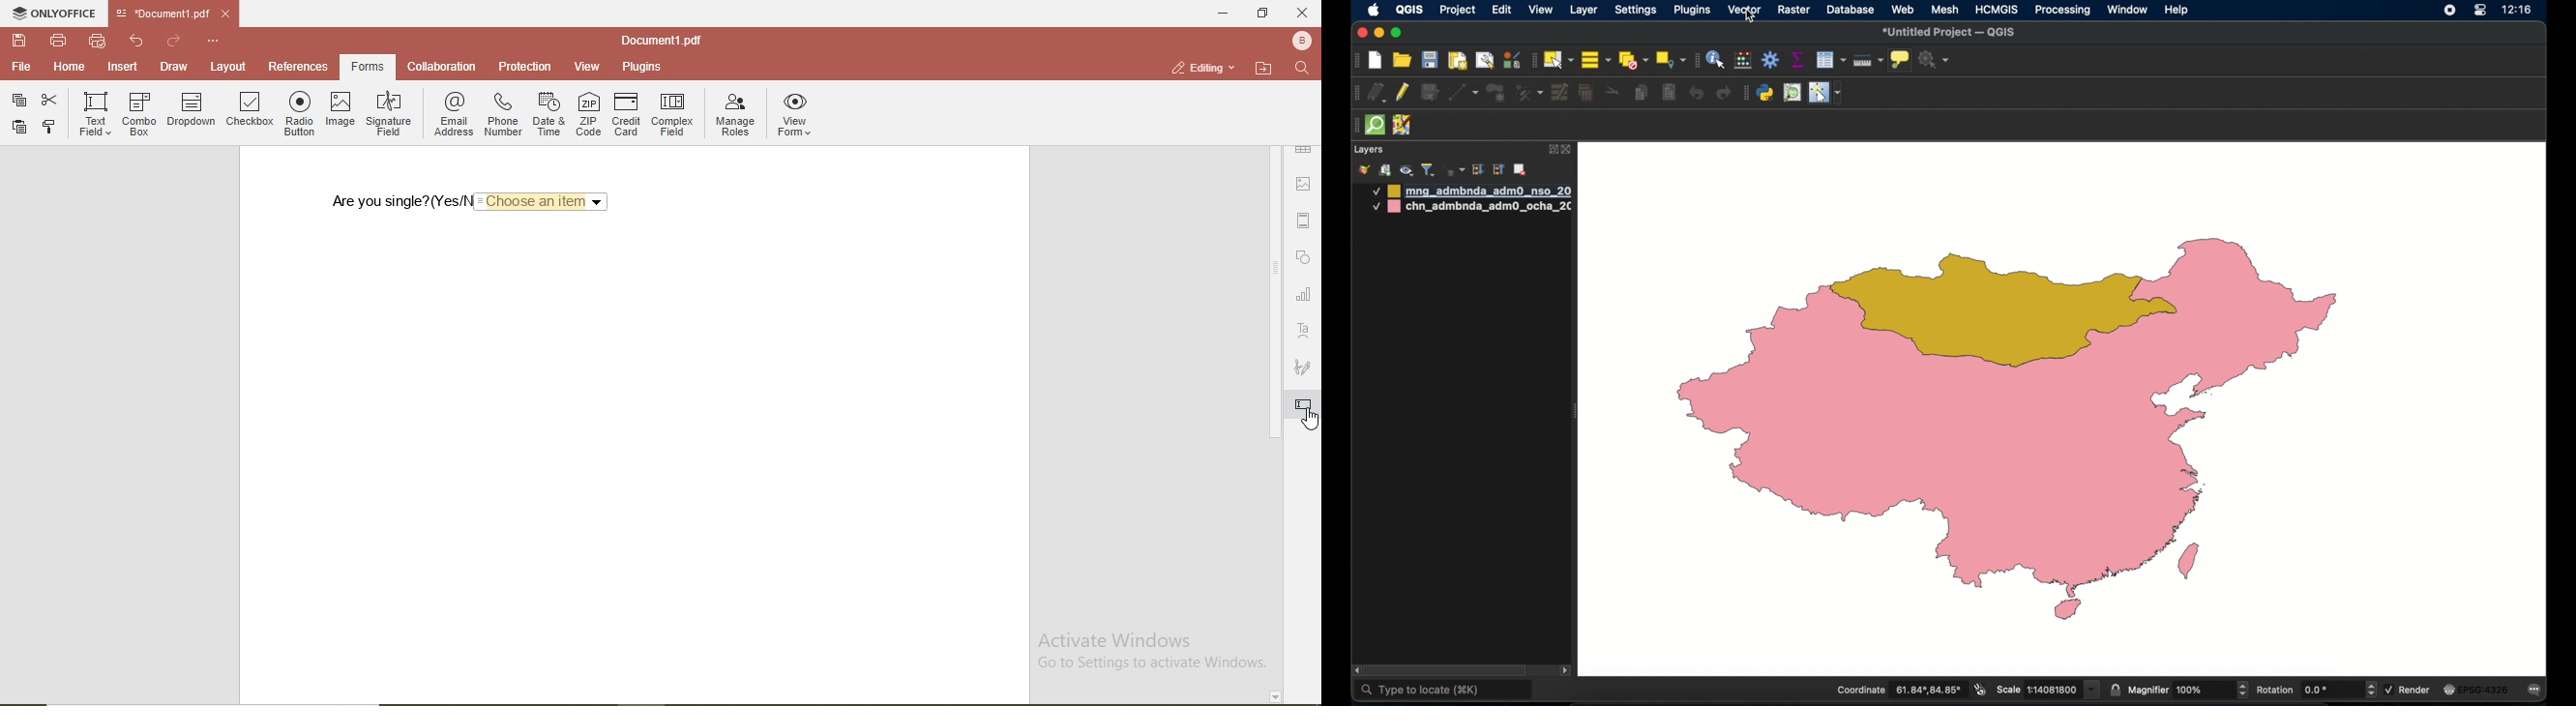 The image size is (2576, 728). What do you see at coordinates (441, 67) in the screenshot?
I see `collaboration` at bounding box center [441, 67].